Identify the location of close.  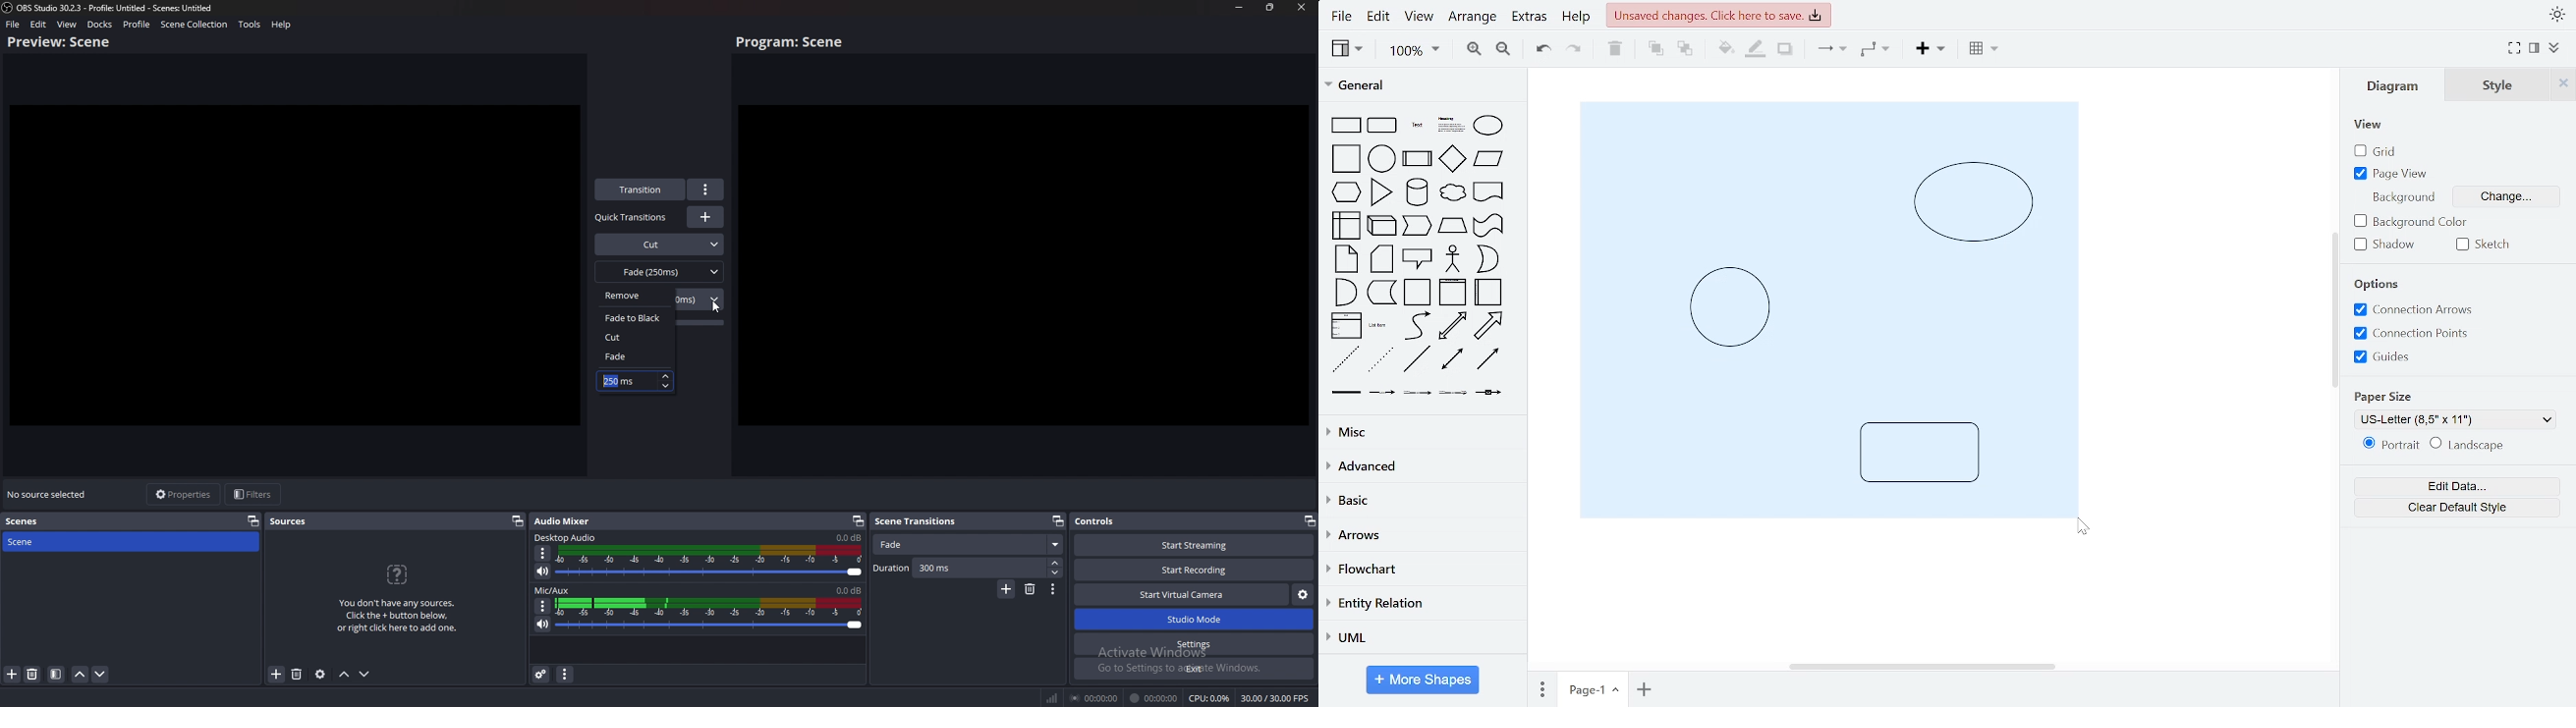
(1301, 7).